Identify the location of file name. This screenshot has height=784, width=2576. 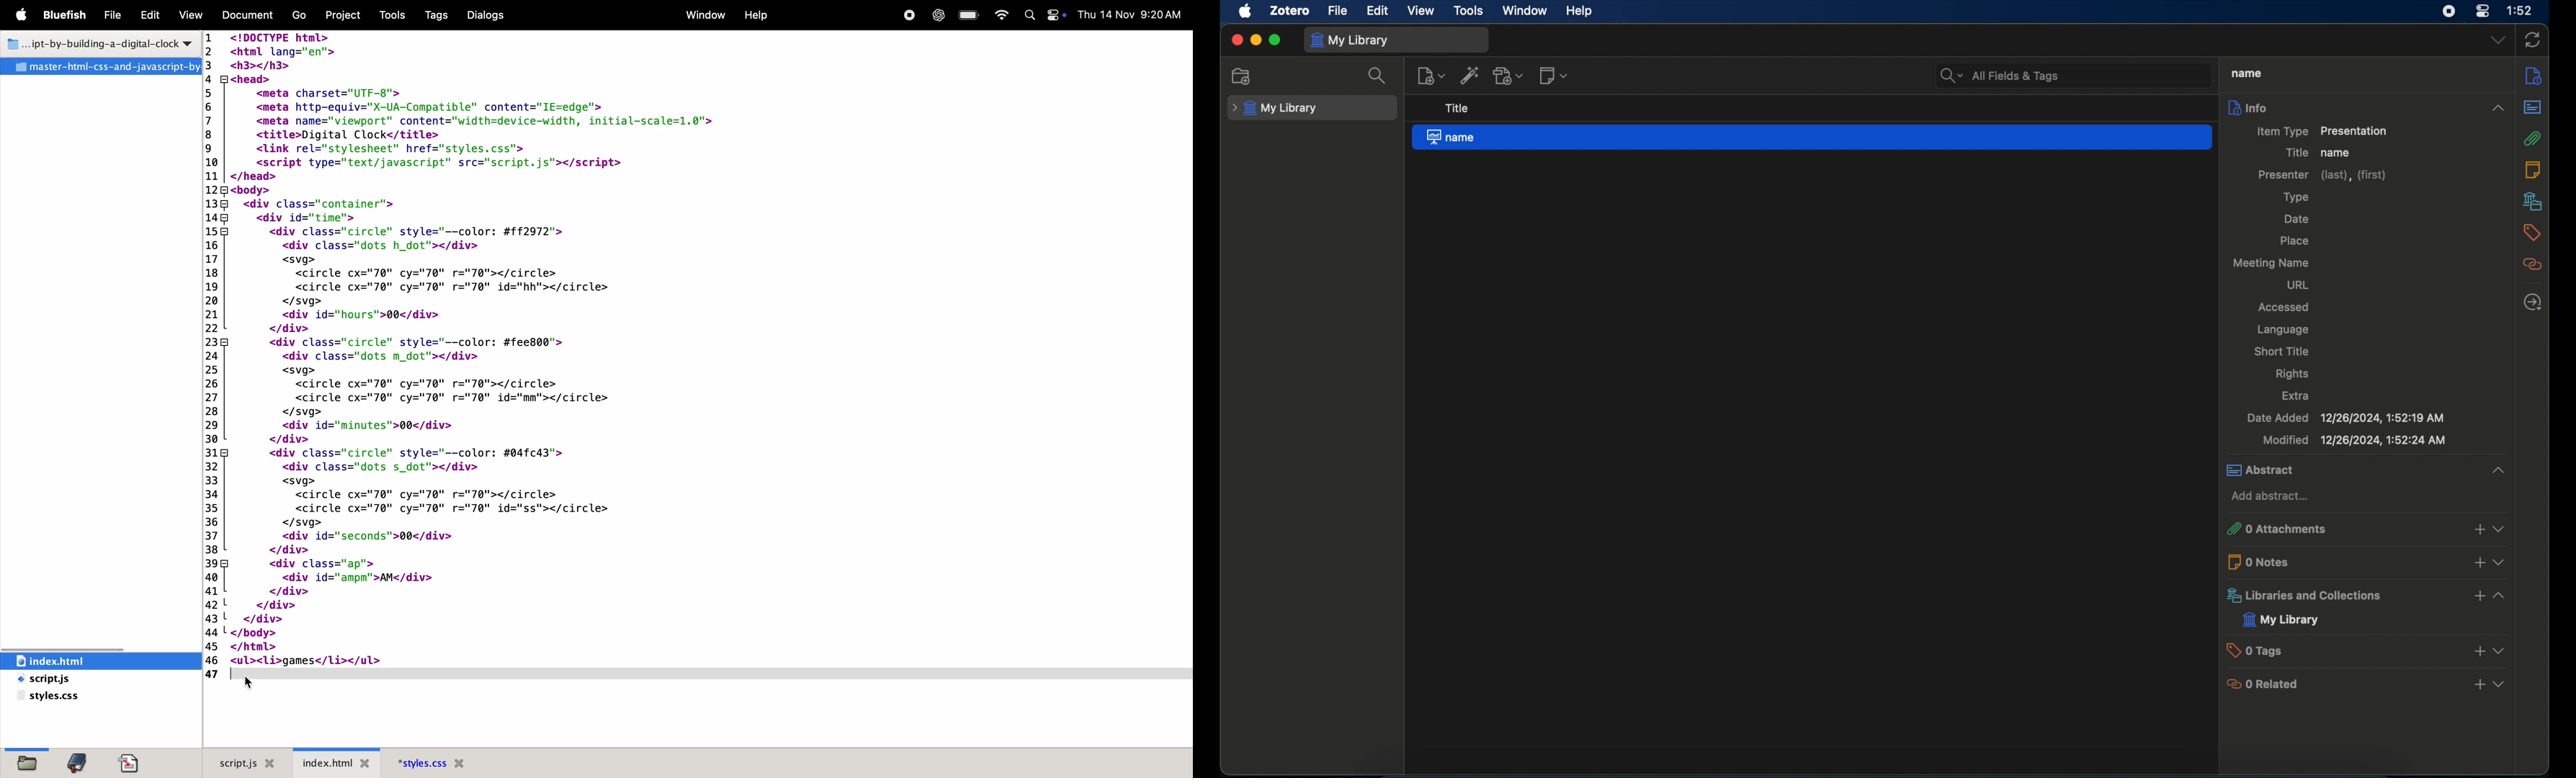
(1814, 138).